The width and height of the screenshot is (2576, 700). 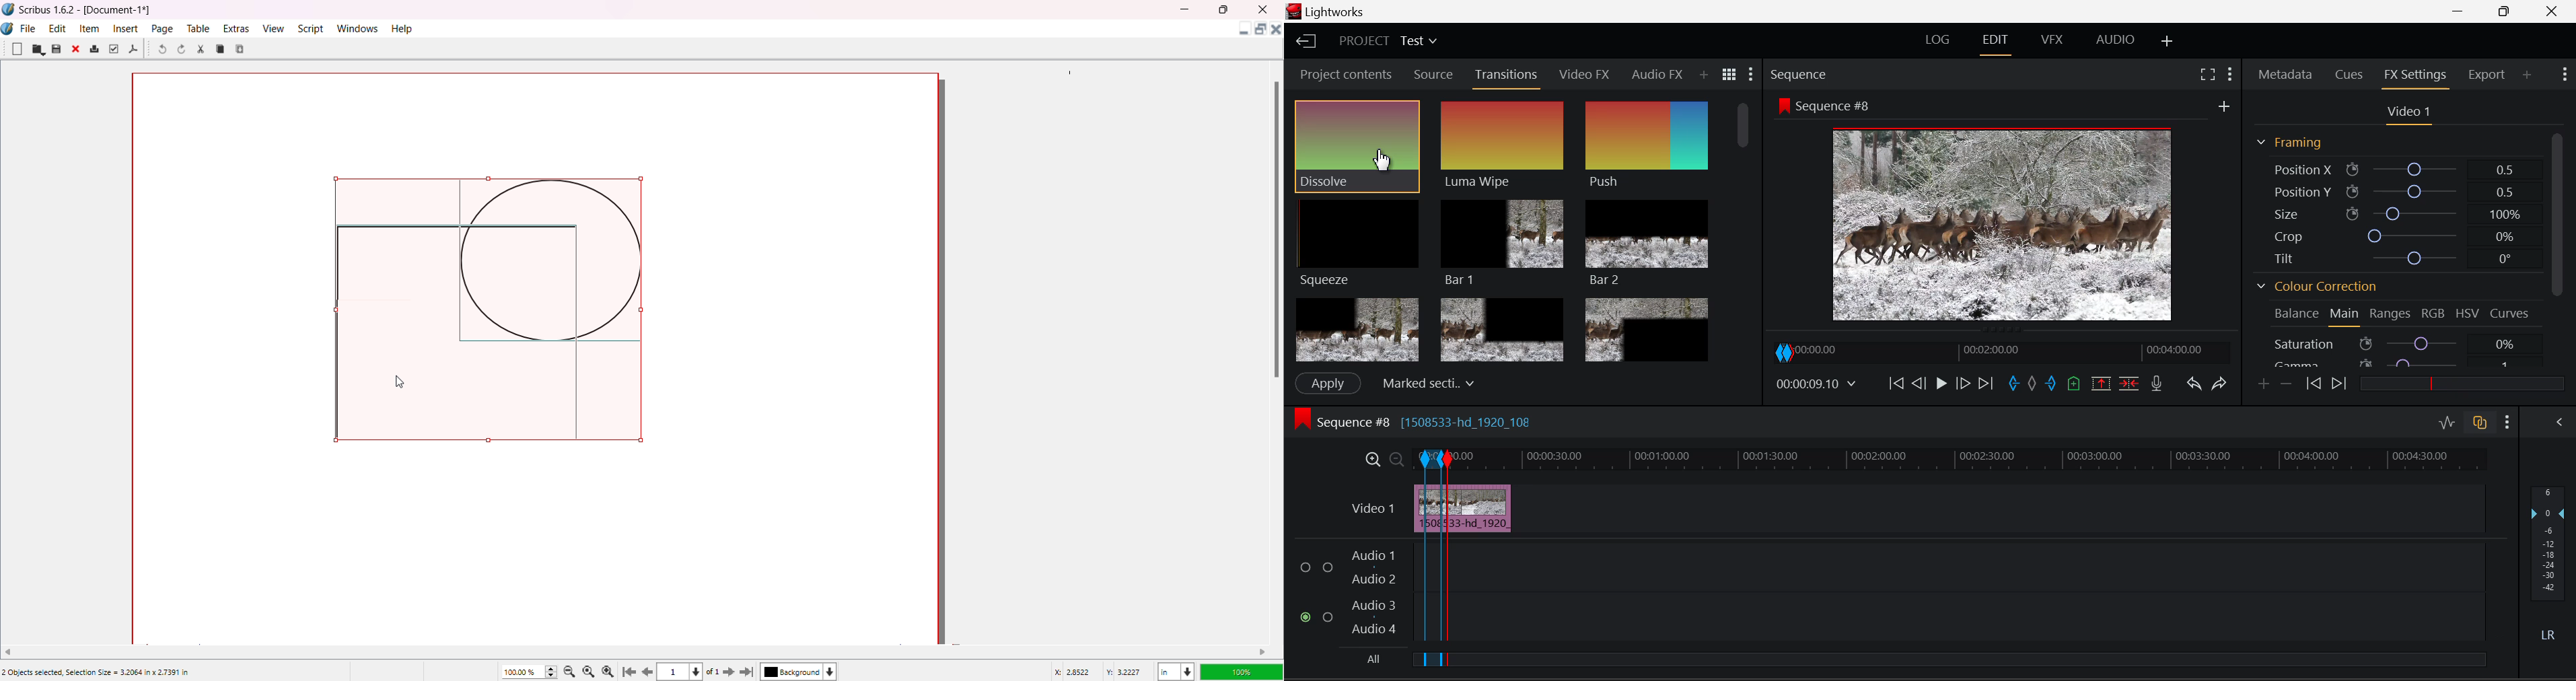 What do you see at coordinates (572, 671) in the screenshot?
I see `Zoom out` at bounding box center [572, 671].